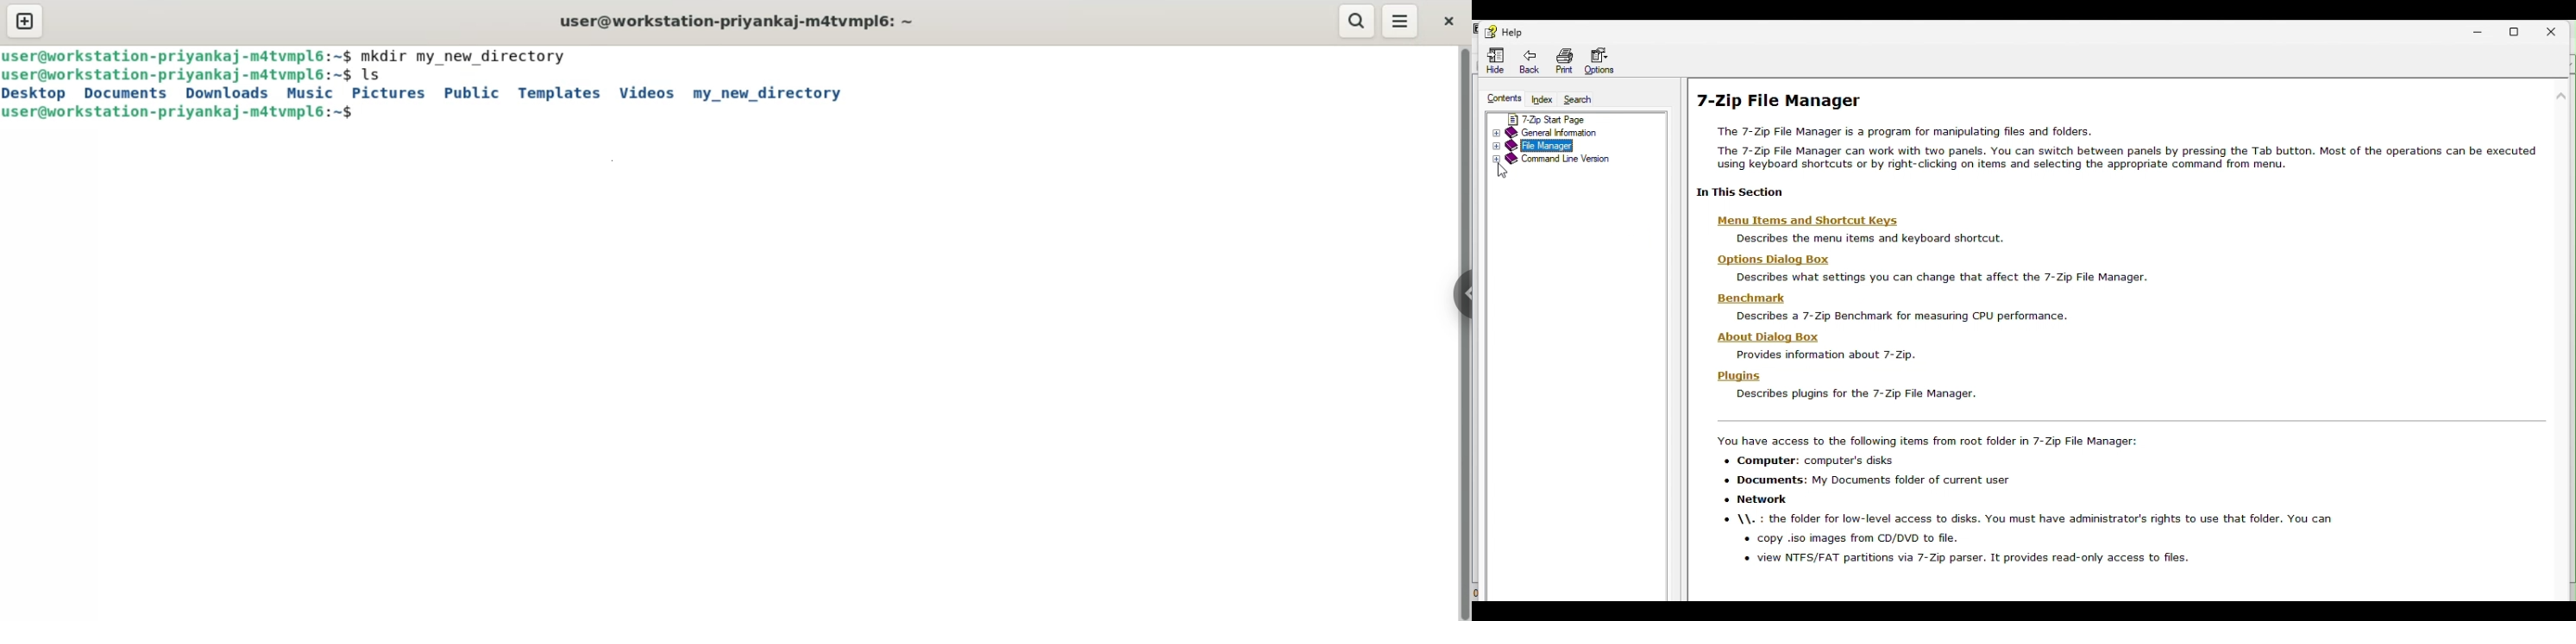 The image size is (2576, 644). Describe the element at coordinates (1543, 100) in the screenshot. I see `Index` at that location.